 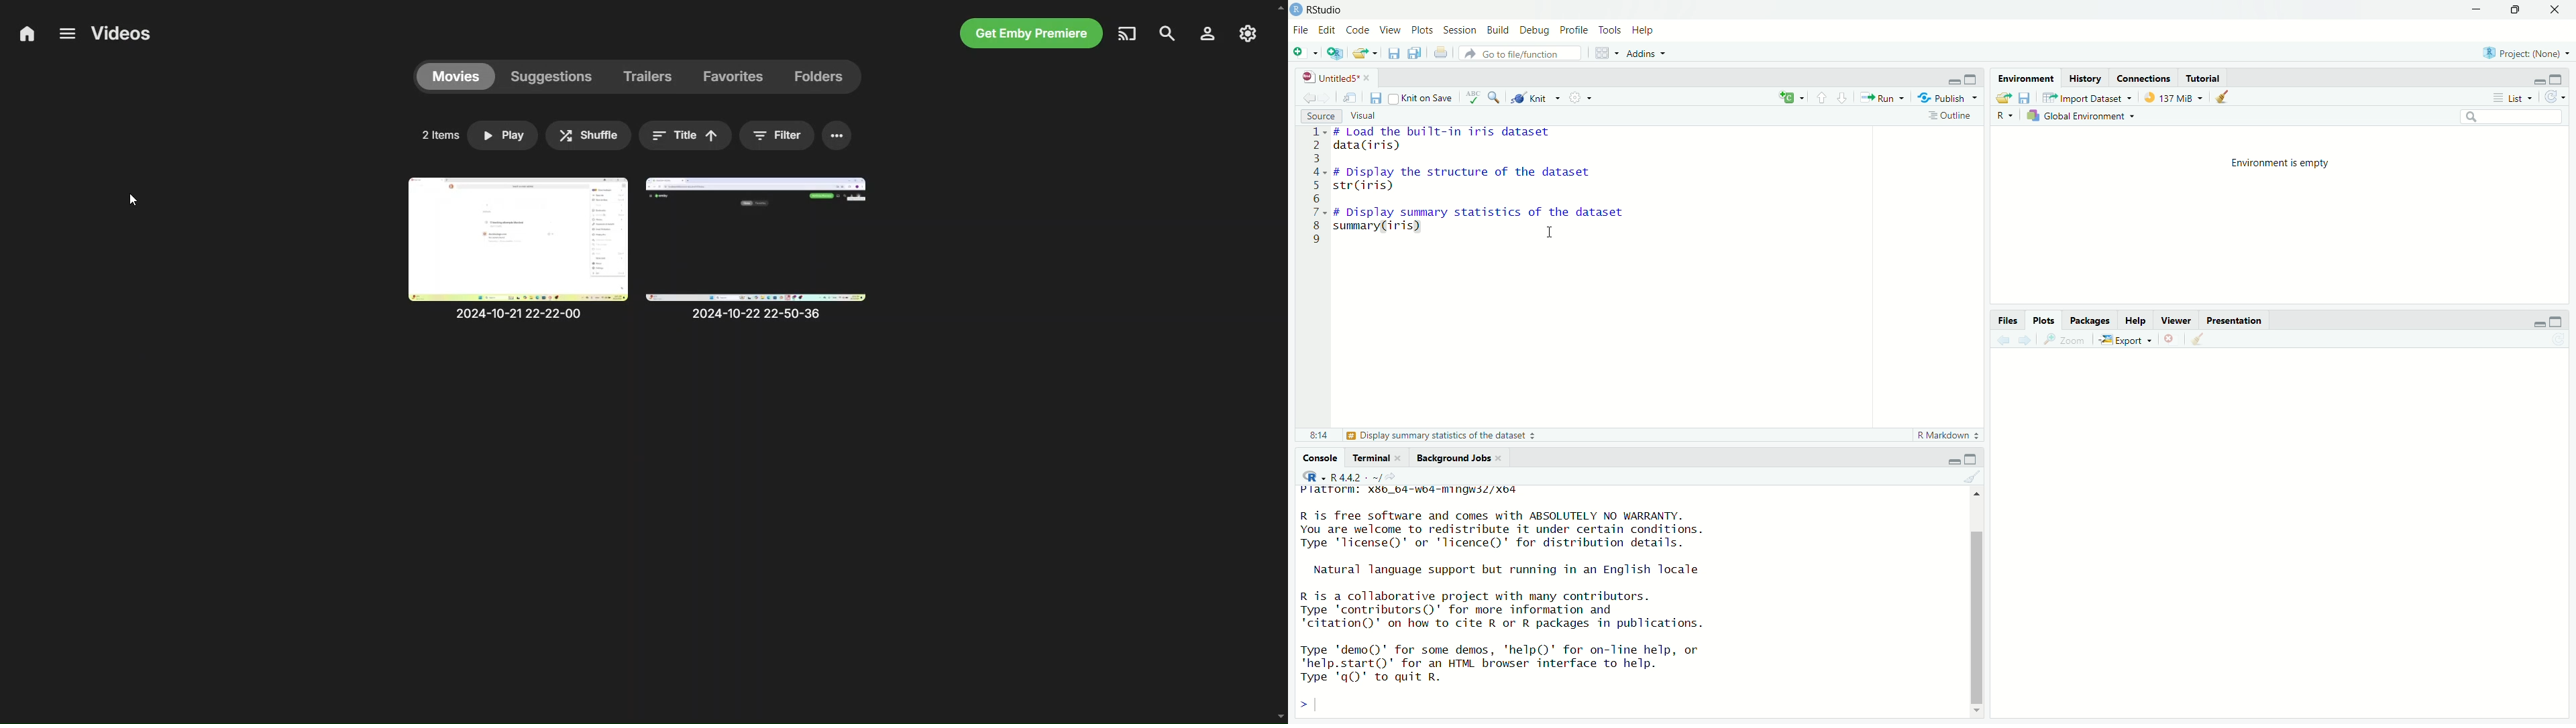 I want to click on Session, so click(x=1460, y=29).